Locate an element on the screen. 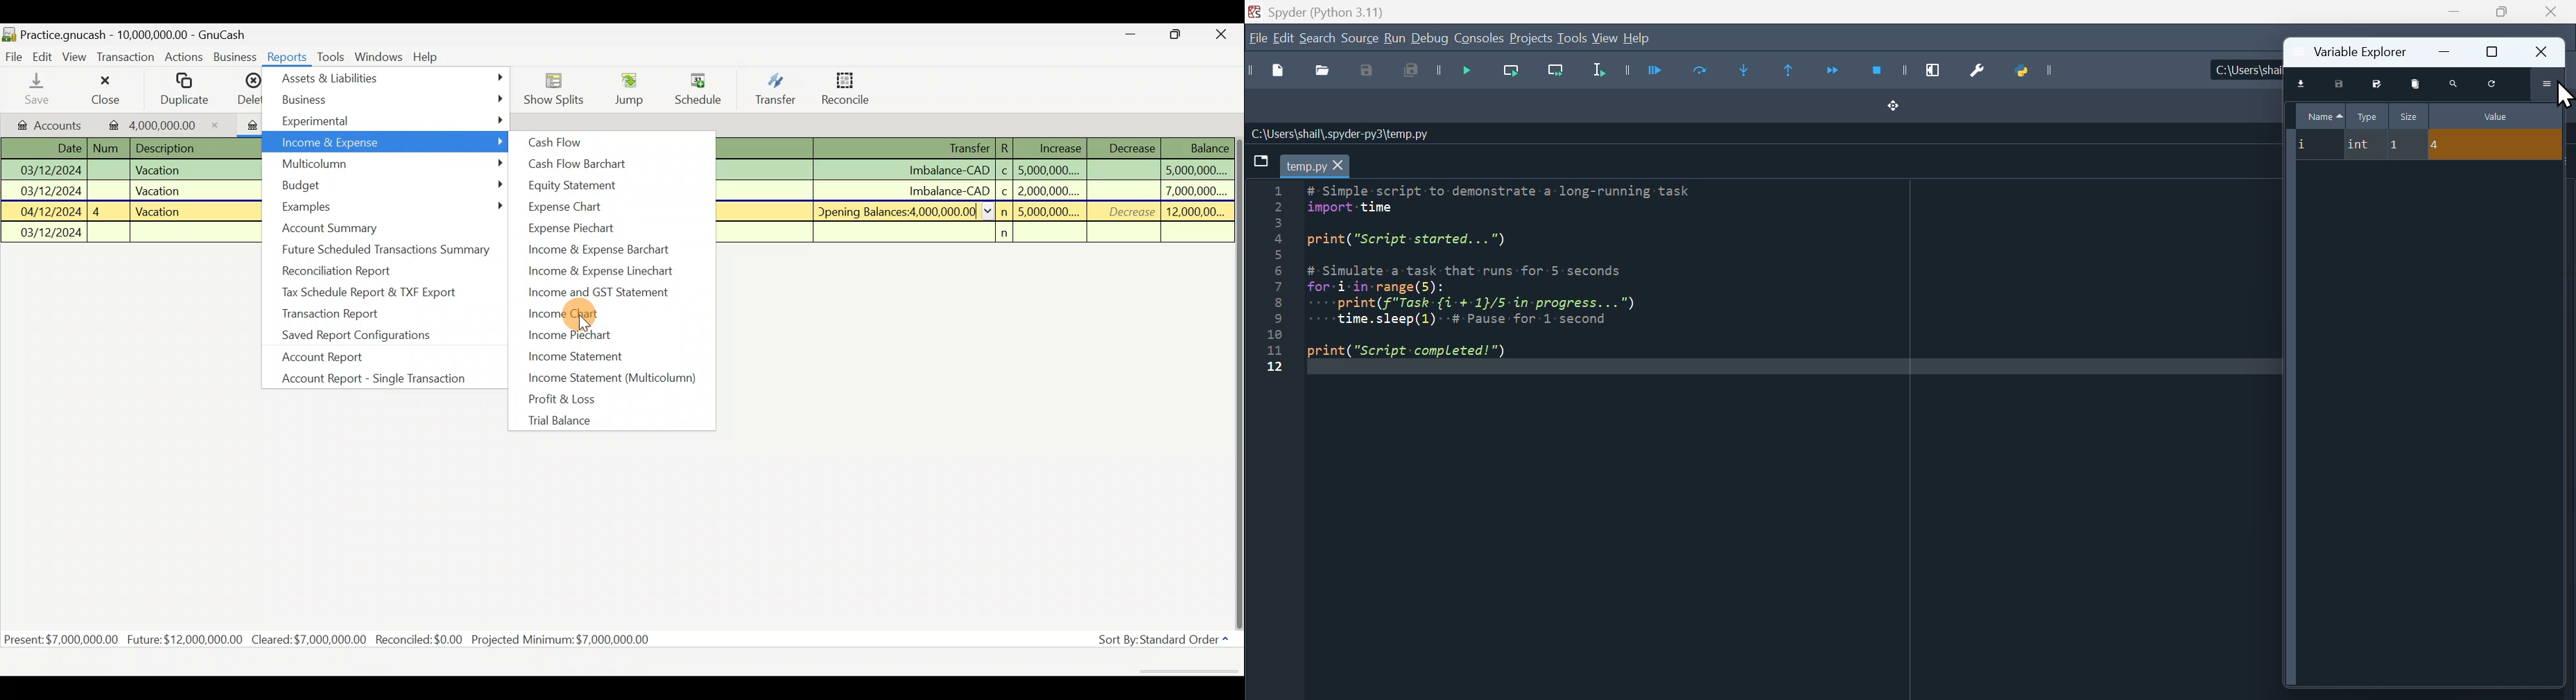 The height and width of the screenshot is (700, 2576). Decrease is located at coordinates (1134, 211).